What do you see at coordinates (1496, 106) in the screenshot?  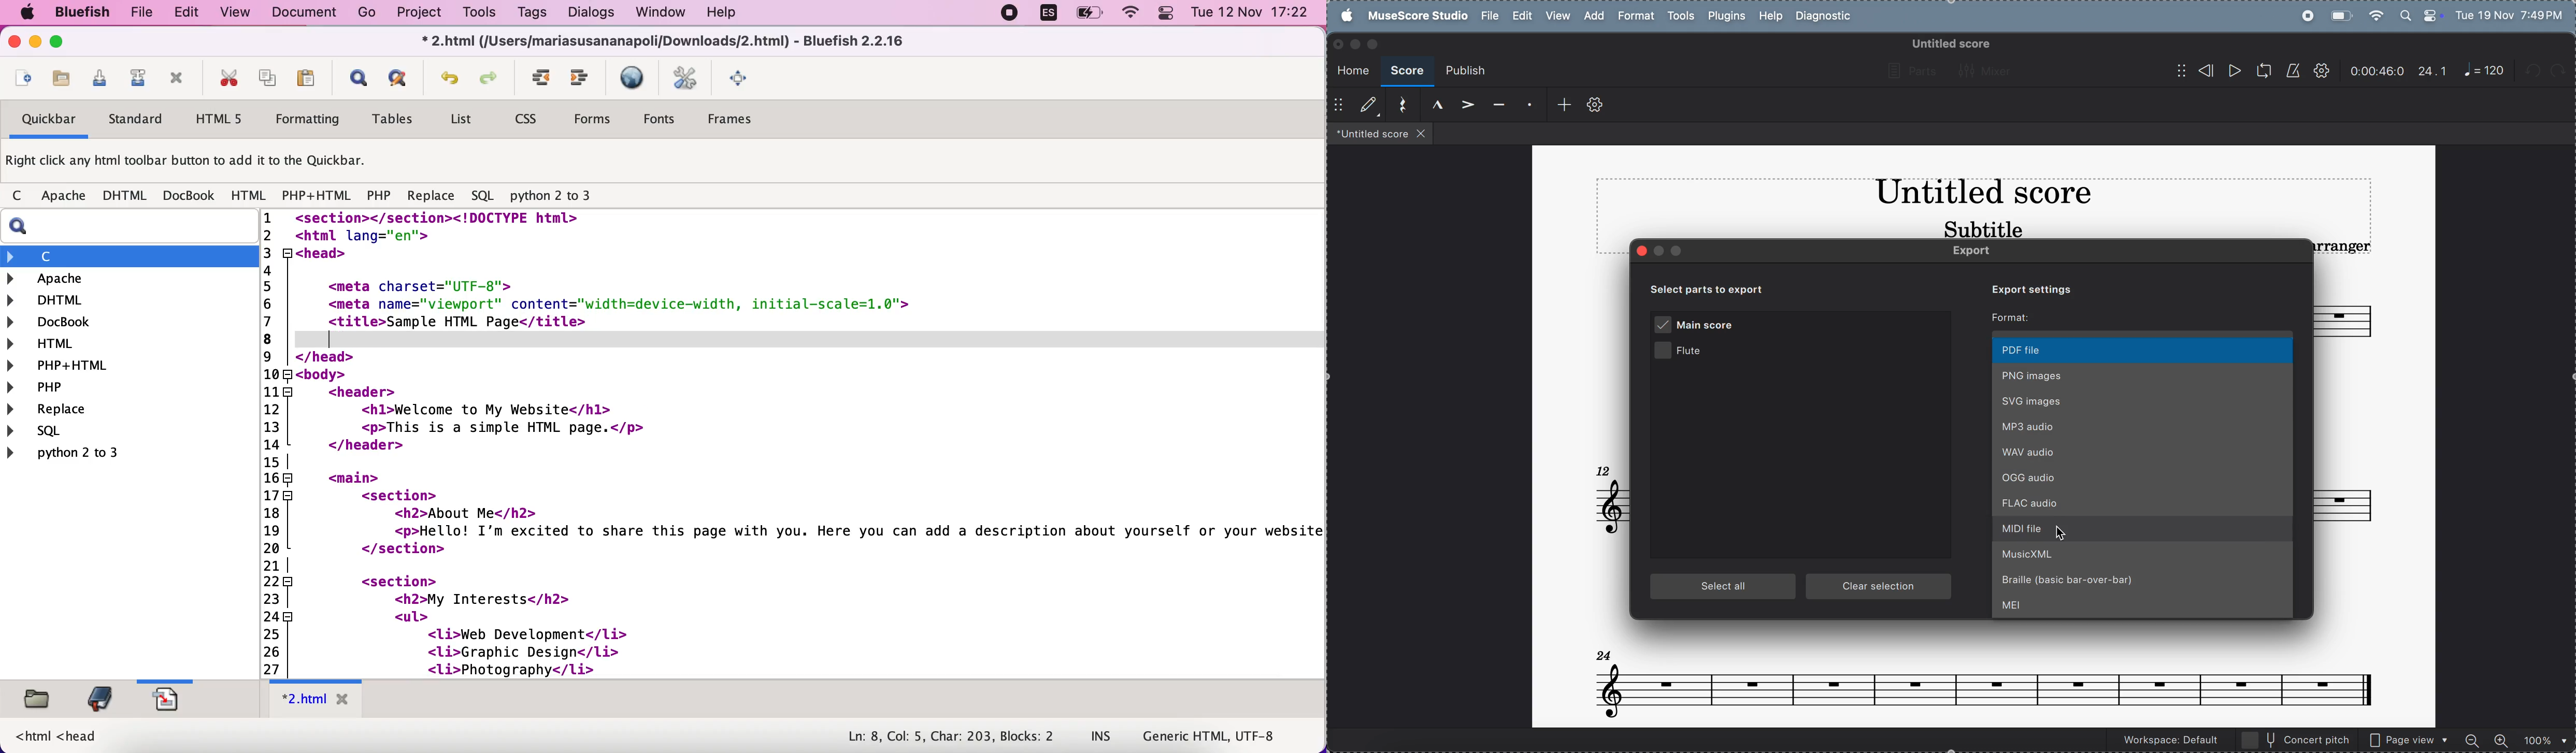 I see `tenuto` at bounding box center [1496, 106].